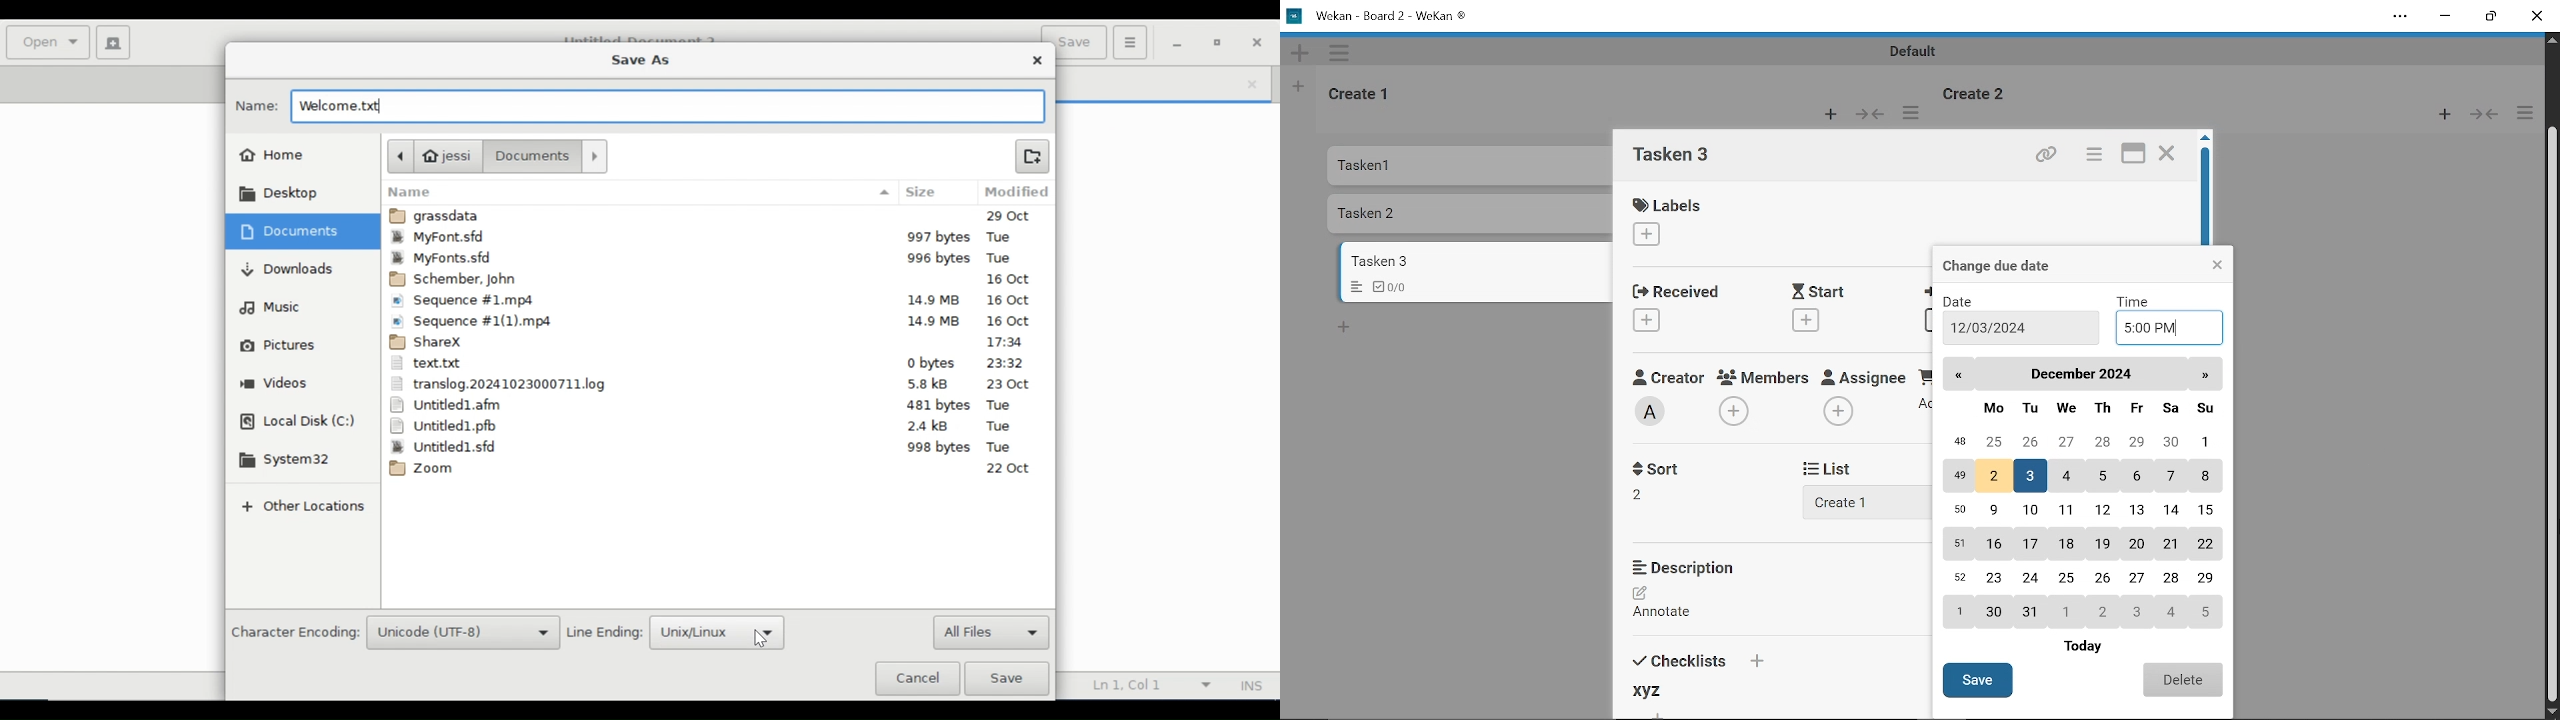  I want to click on Creator , so click(1653, 412).